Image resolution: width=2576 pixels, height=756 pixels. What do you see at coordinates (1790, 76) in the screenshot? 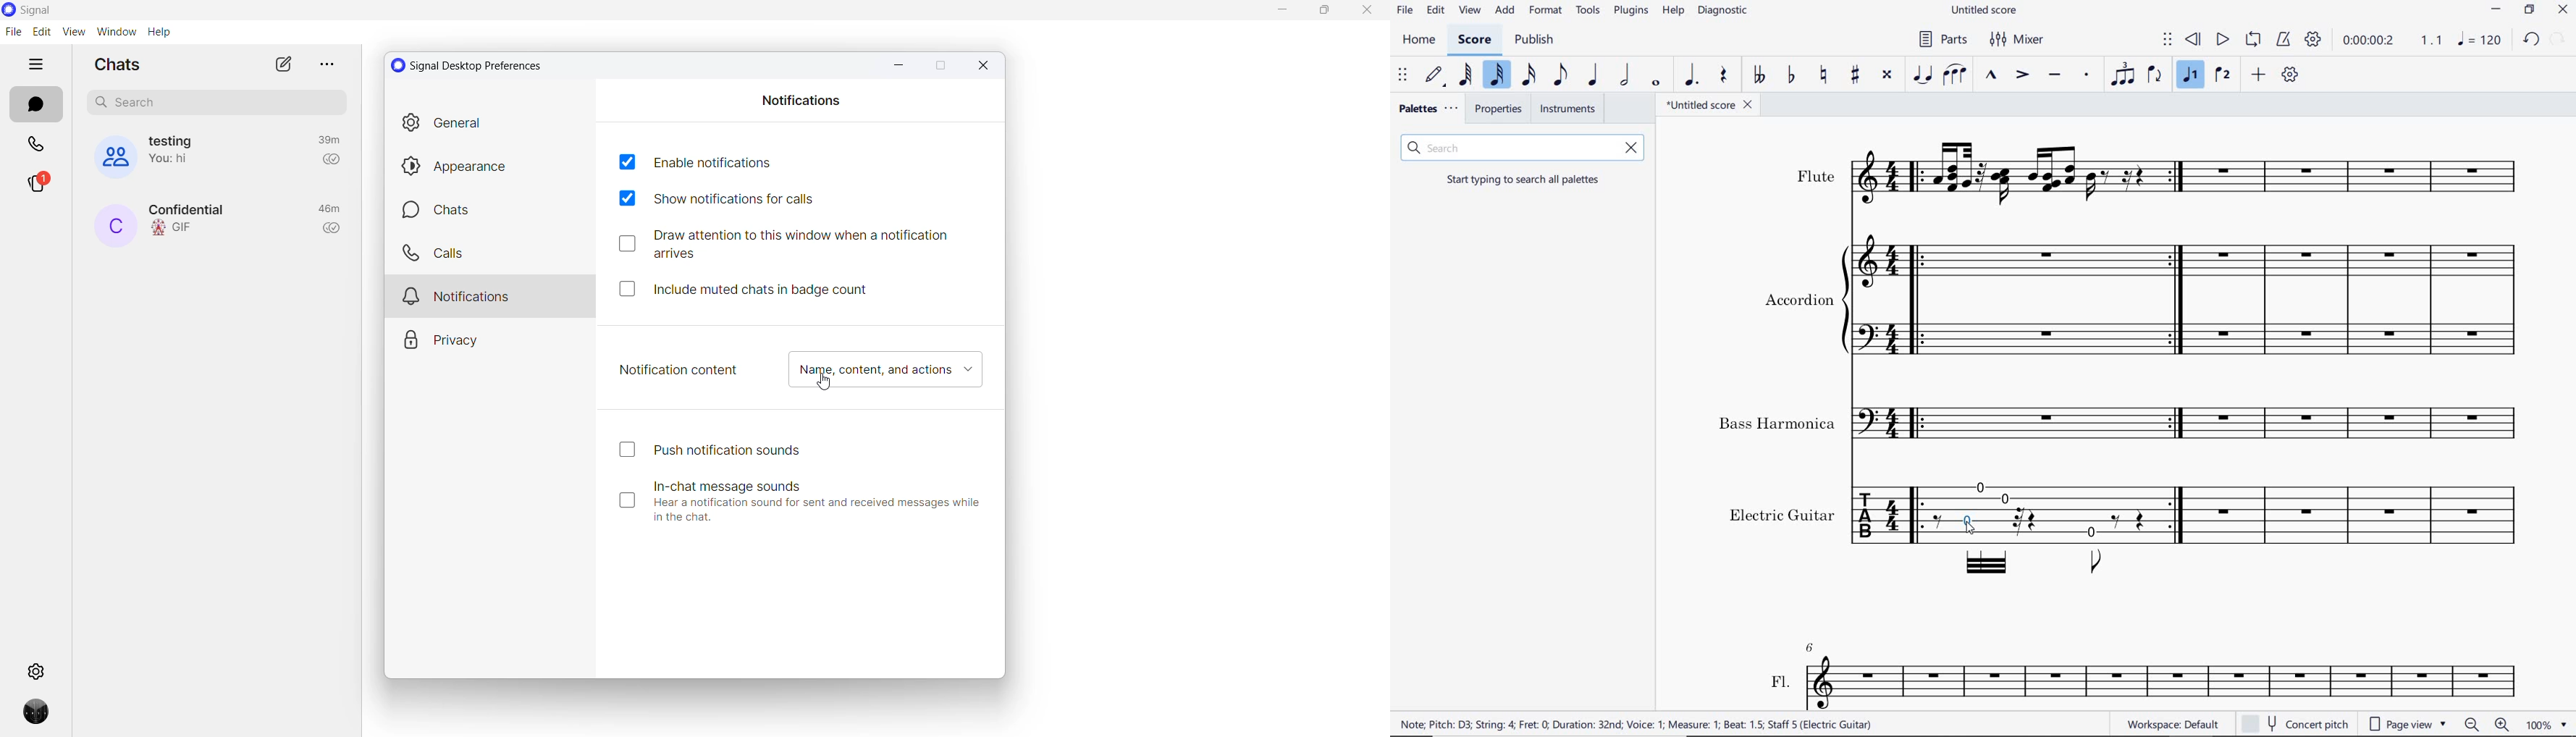
I see `toggle flat` at bounding box center [1790, 76].